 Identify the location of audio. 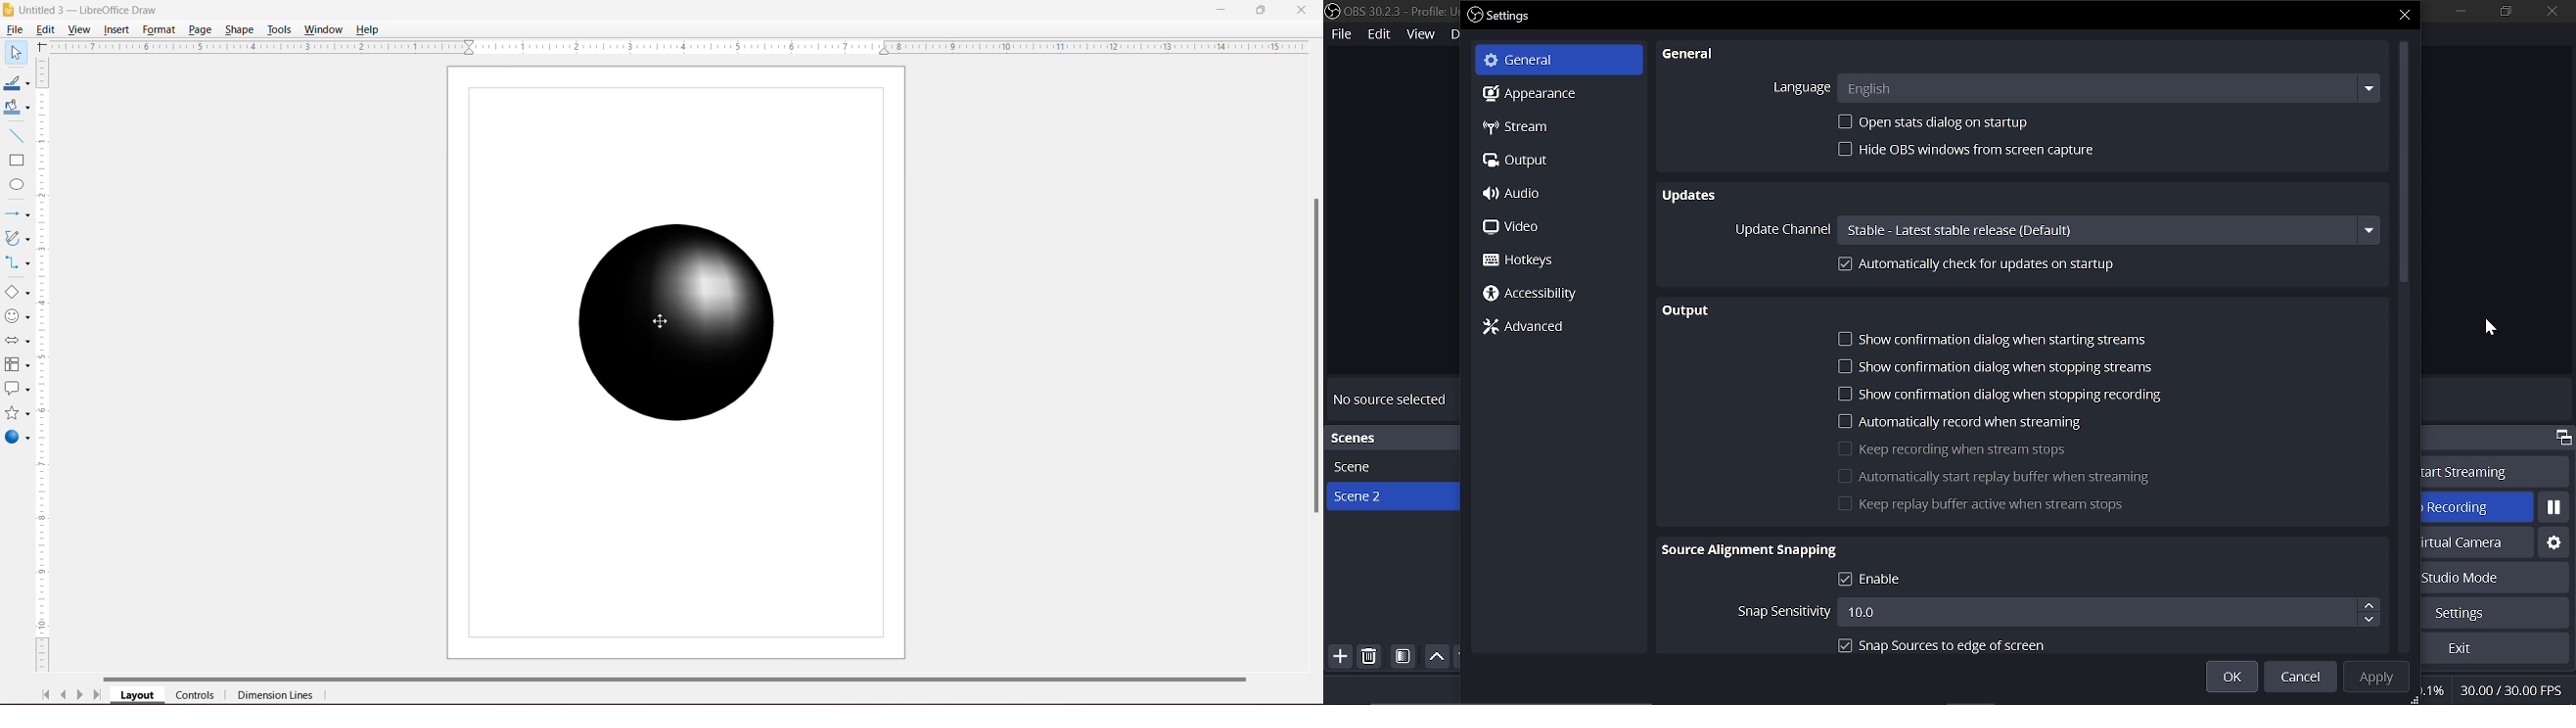
(1553, 194).